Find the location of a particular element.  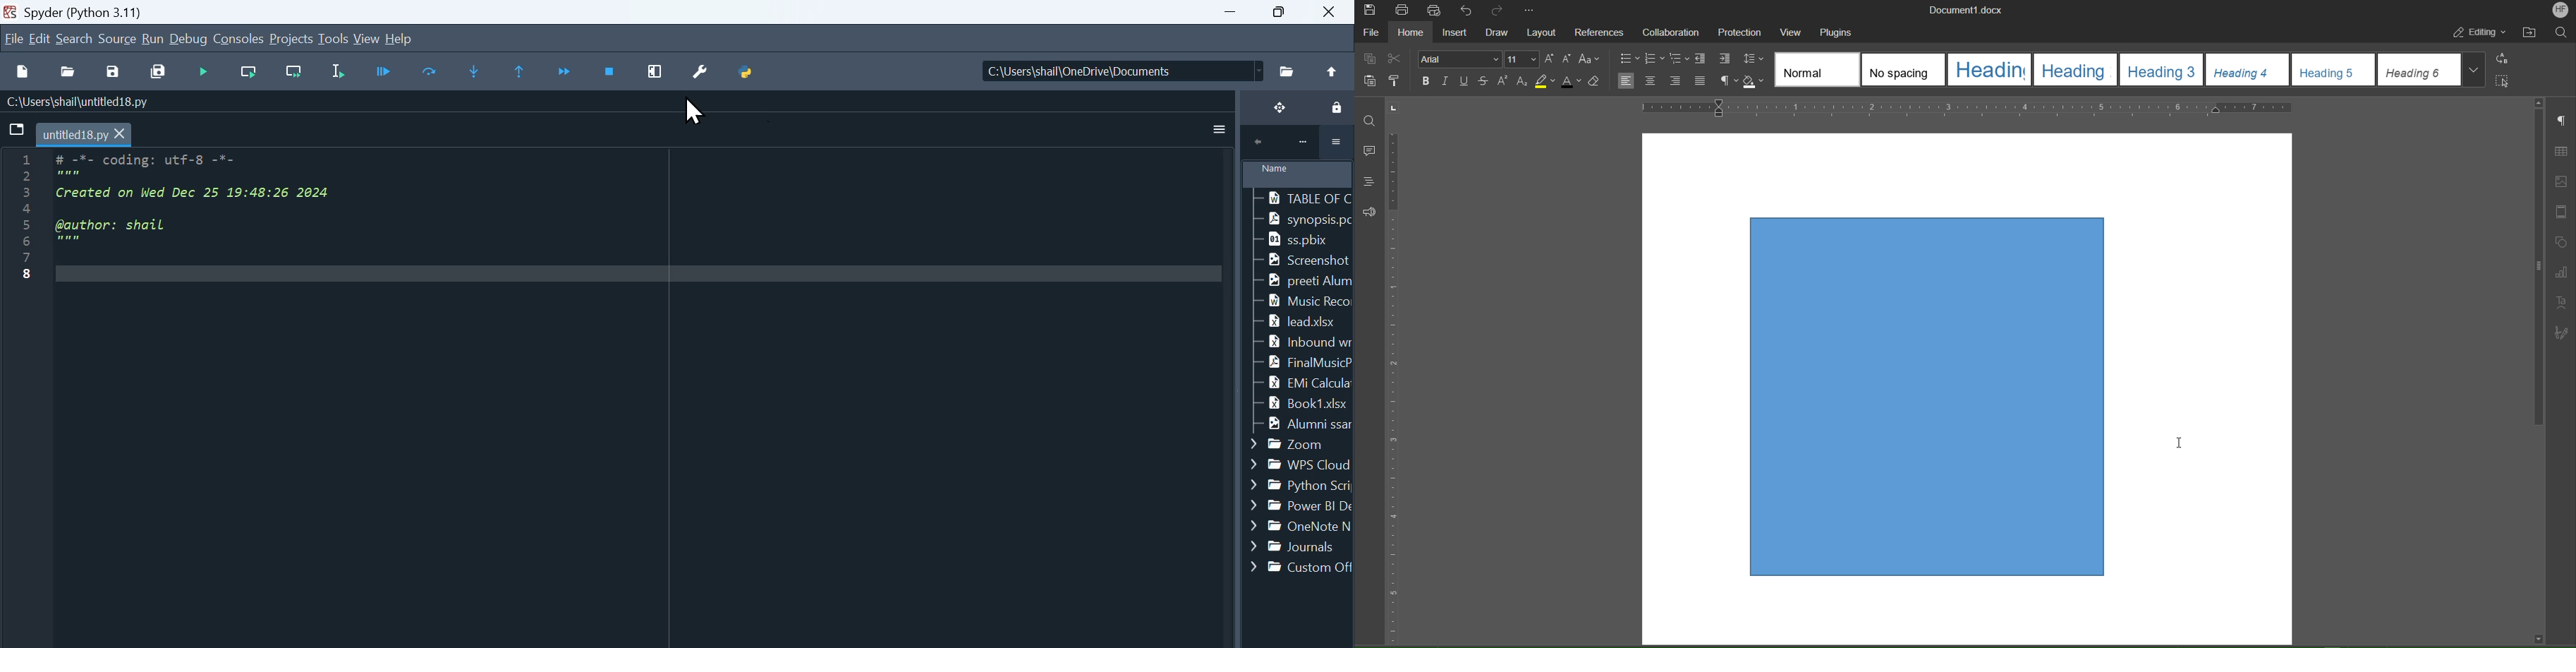

More options is located at coordinates (1337, 143).